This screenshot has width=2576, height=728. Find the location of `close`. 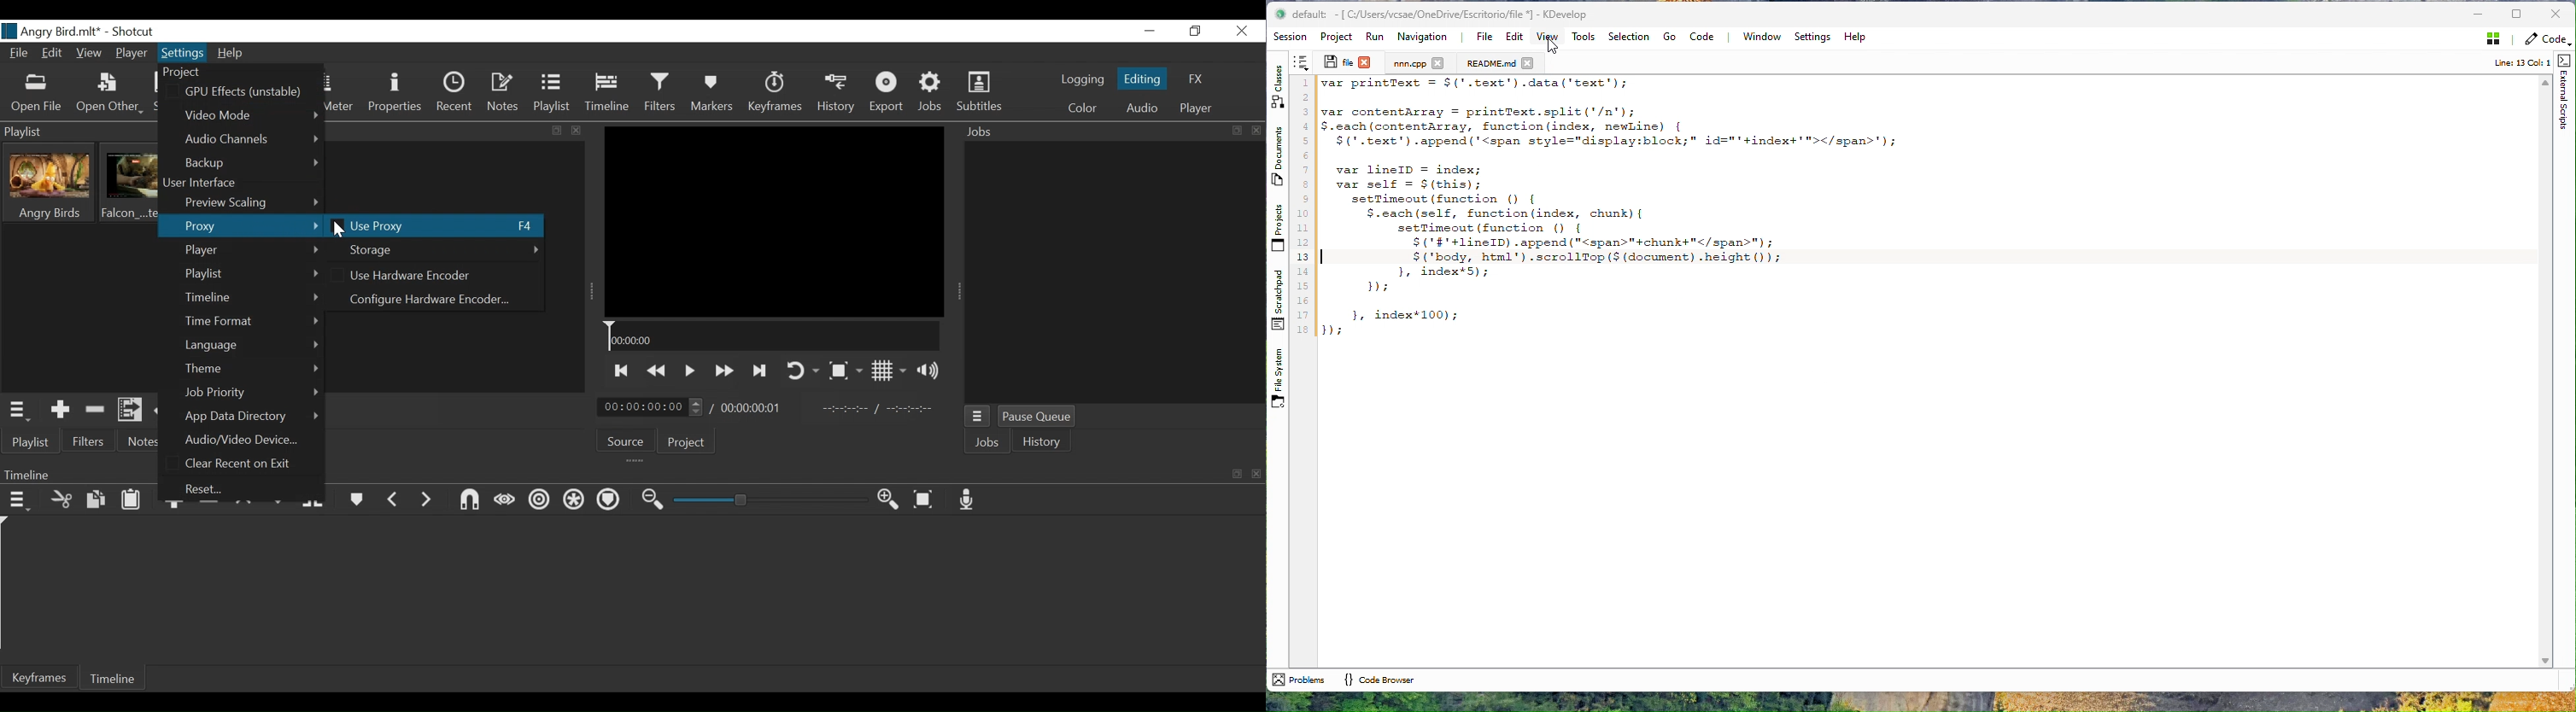

close is located at coordinates (578, 131).